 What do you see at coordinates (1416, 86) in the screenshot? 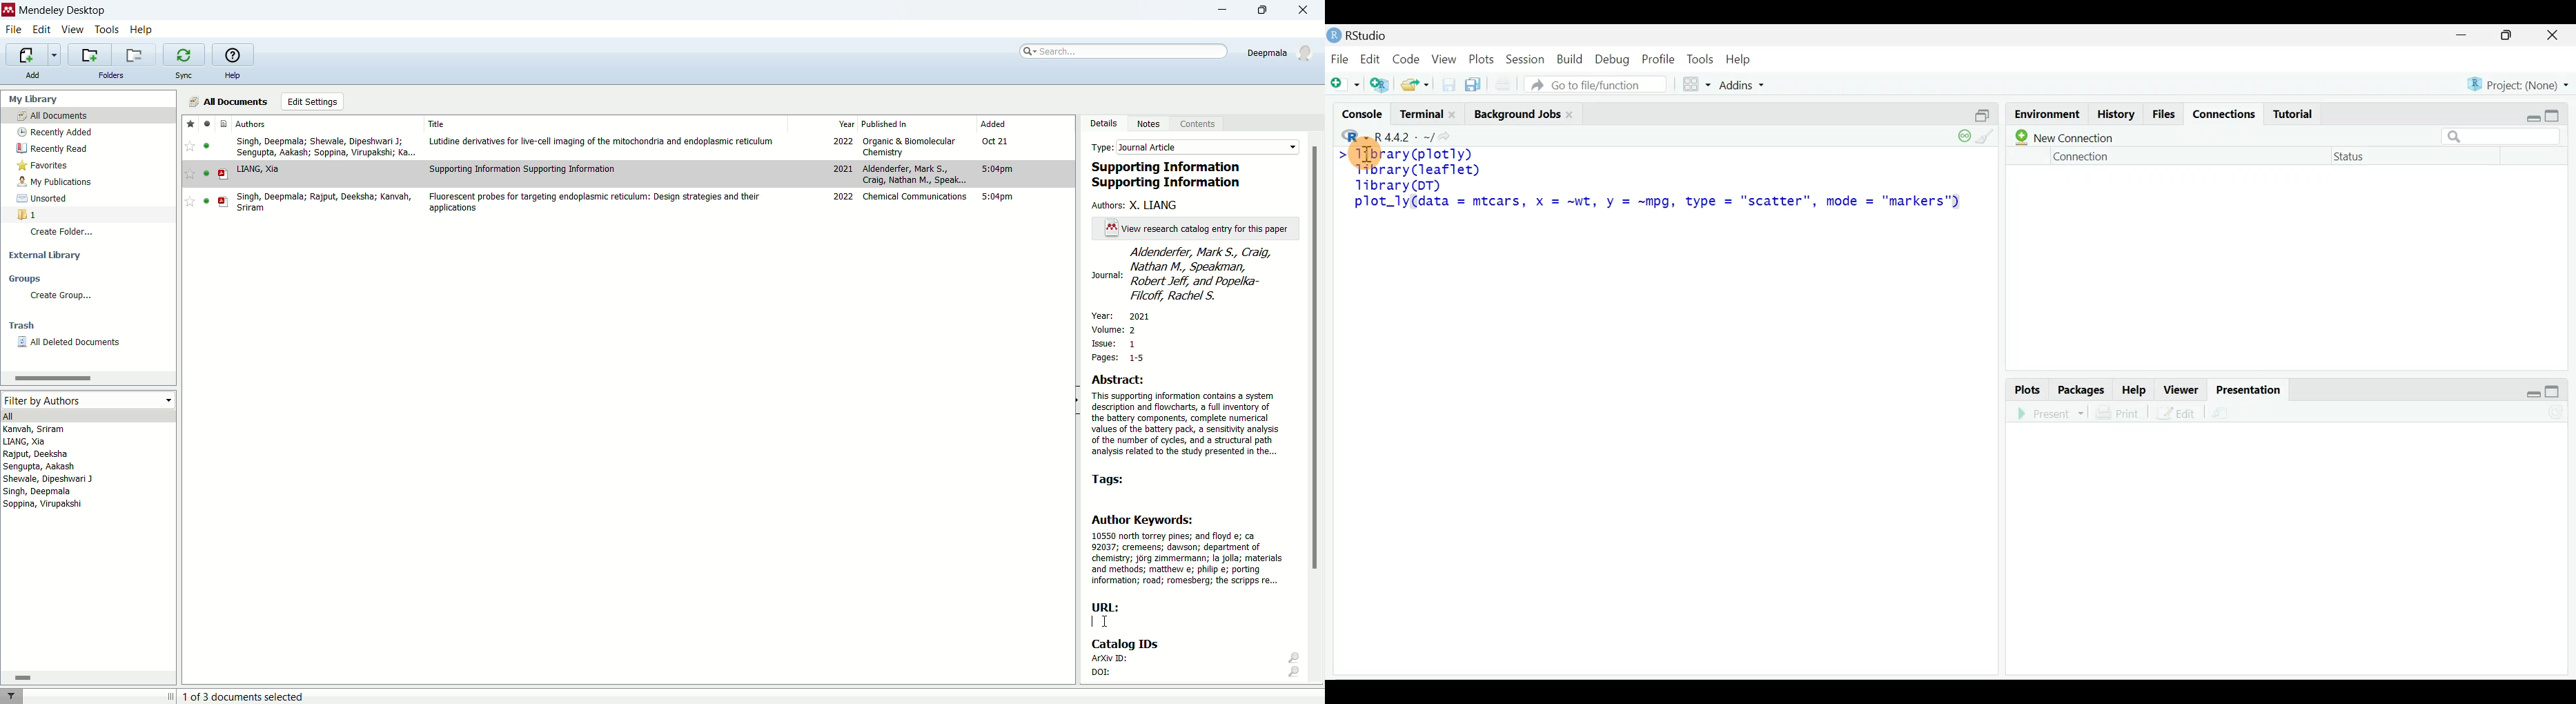
I see `Open an existing file` at bounding box center [1416, 86].